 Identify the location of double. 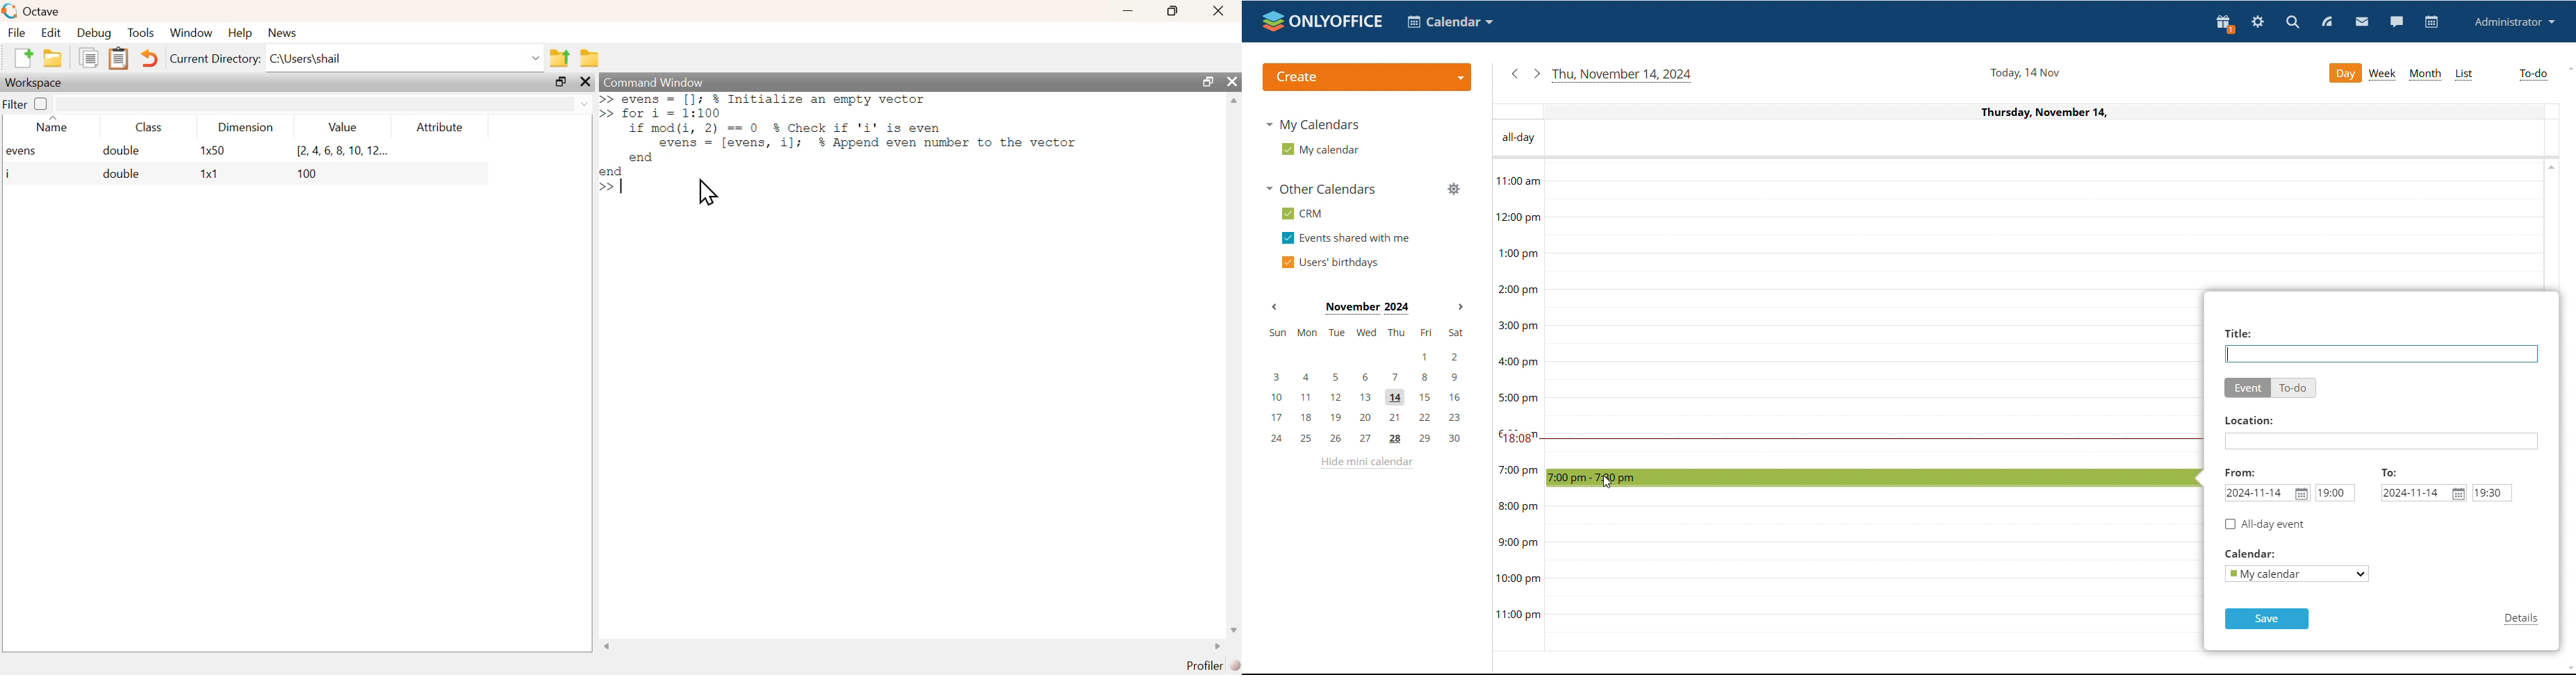
(125, 151).